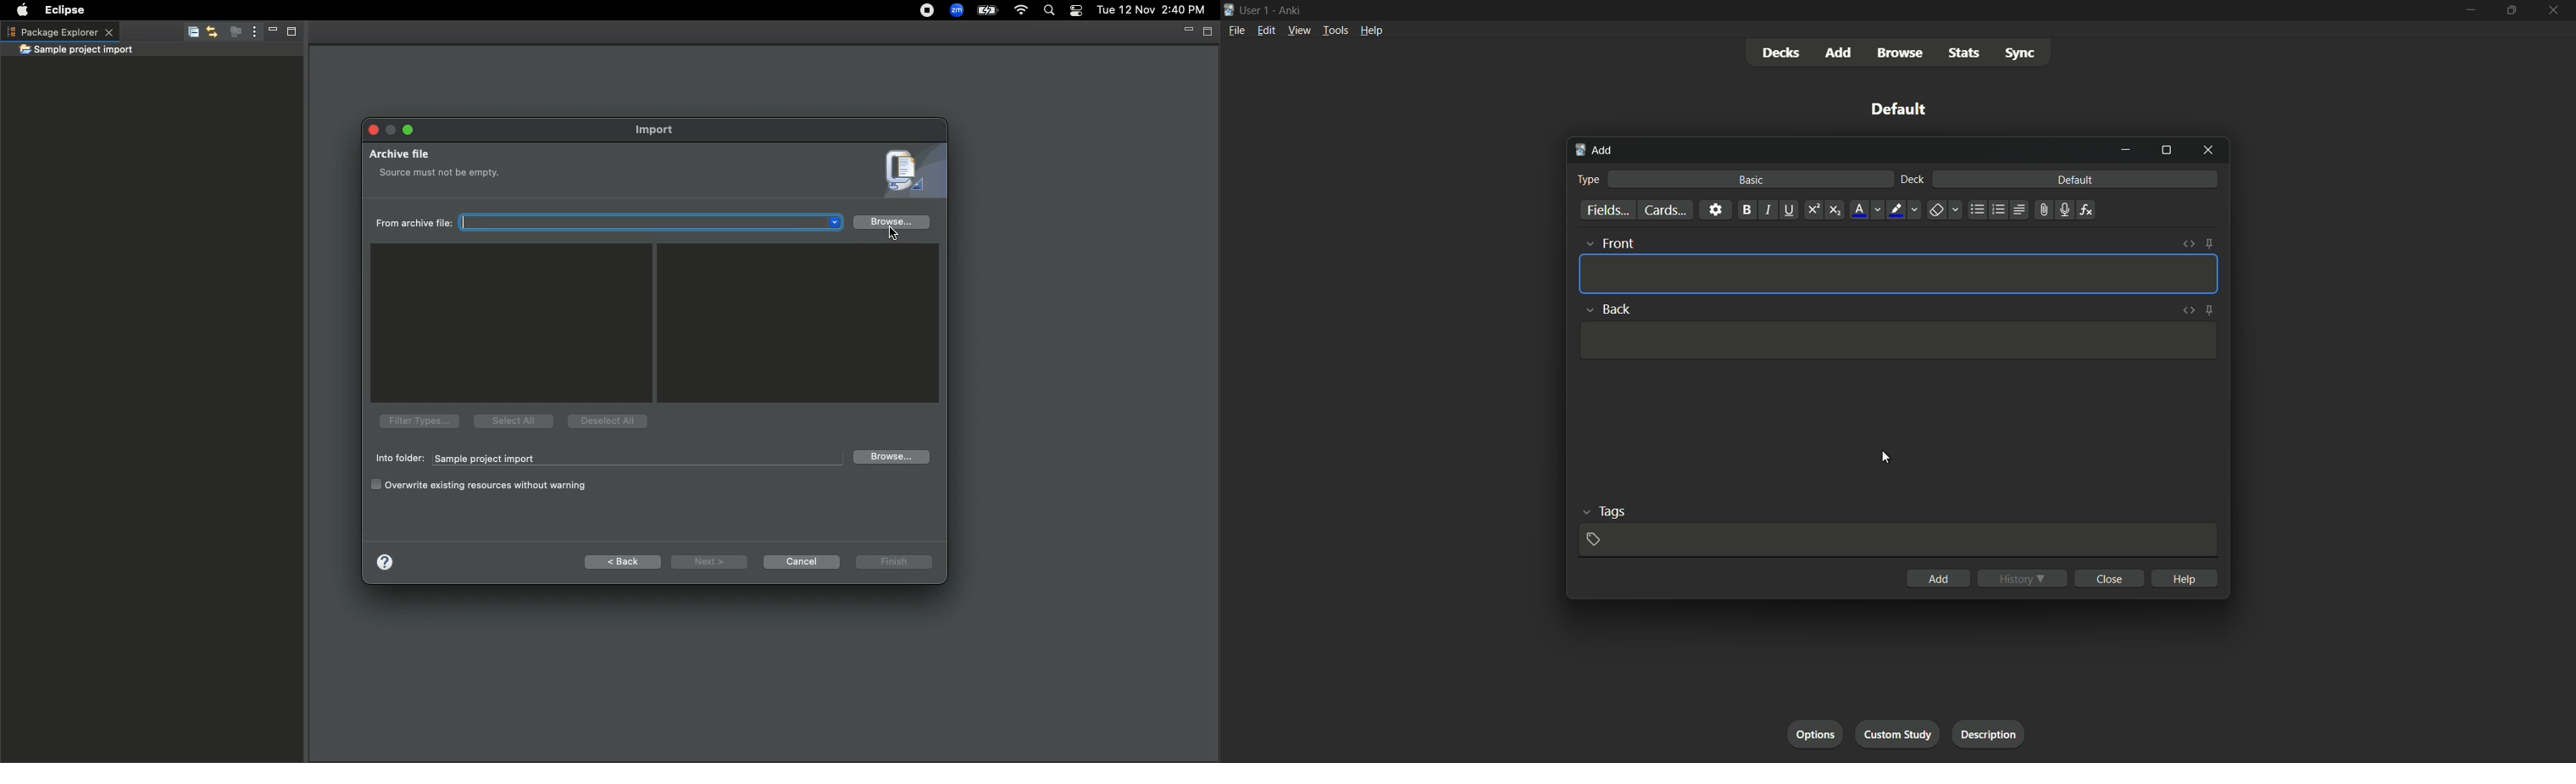  Describe the element at coordinates (2209, 309) in the screenshot. I see `toggle sticky` at that location.